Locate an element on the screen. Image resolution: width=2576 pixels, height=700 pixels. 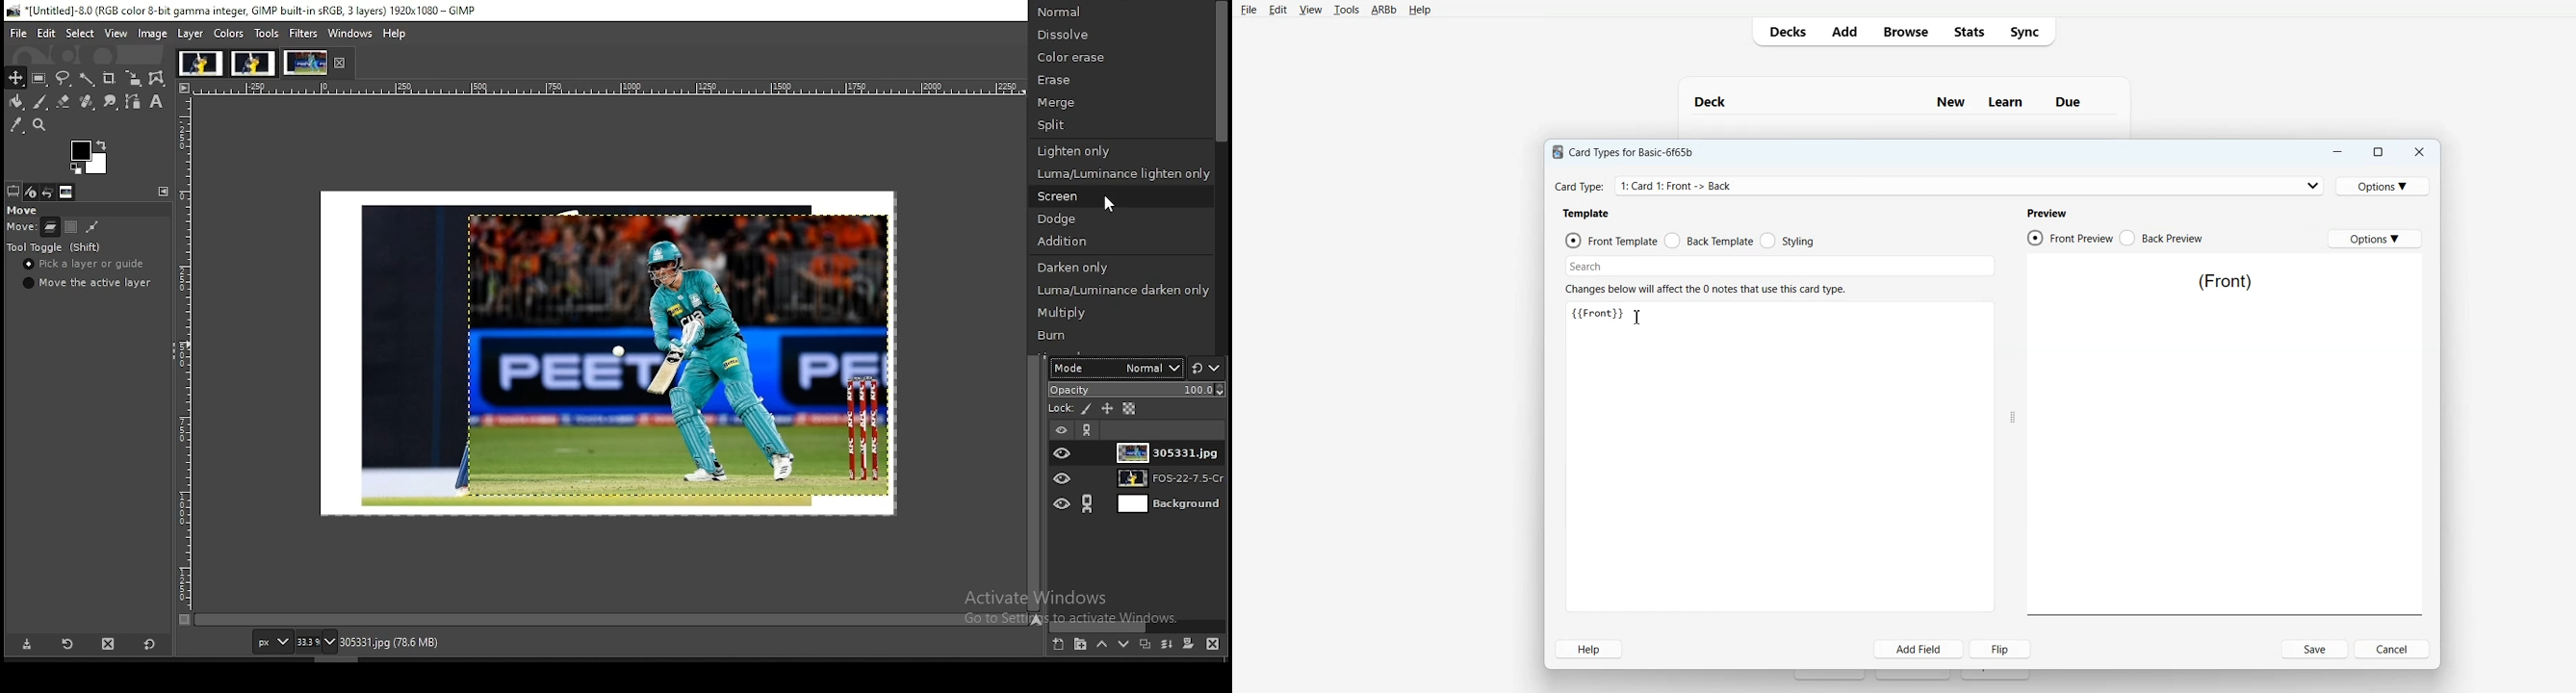
multiply is located at coordinates (1112, 313).